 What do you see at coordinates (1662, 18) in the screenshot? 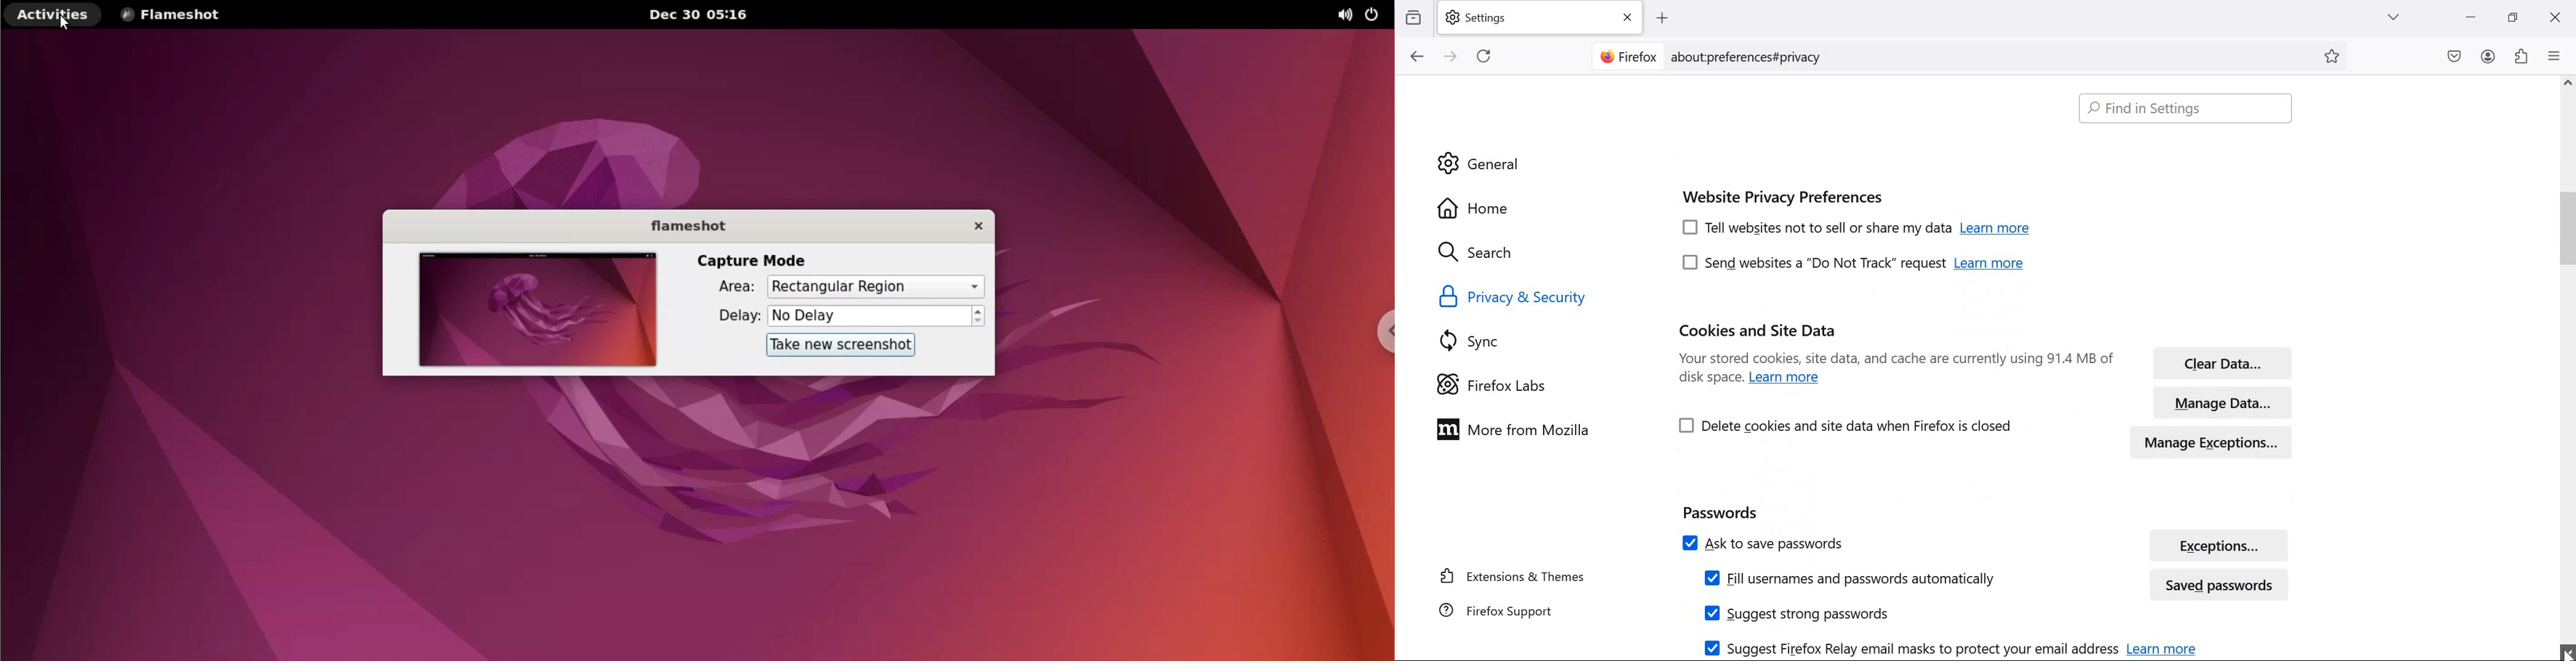
I see `add tab` at bounding box center [1662, 18].